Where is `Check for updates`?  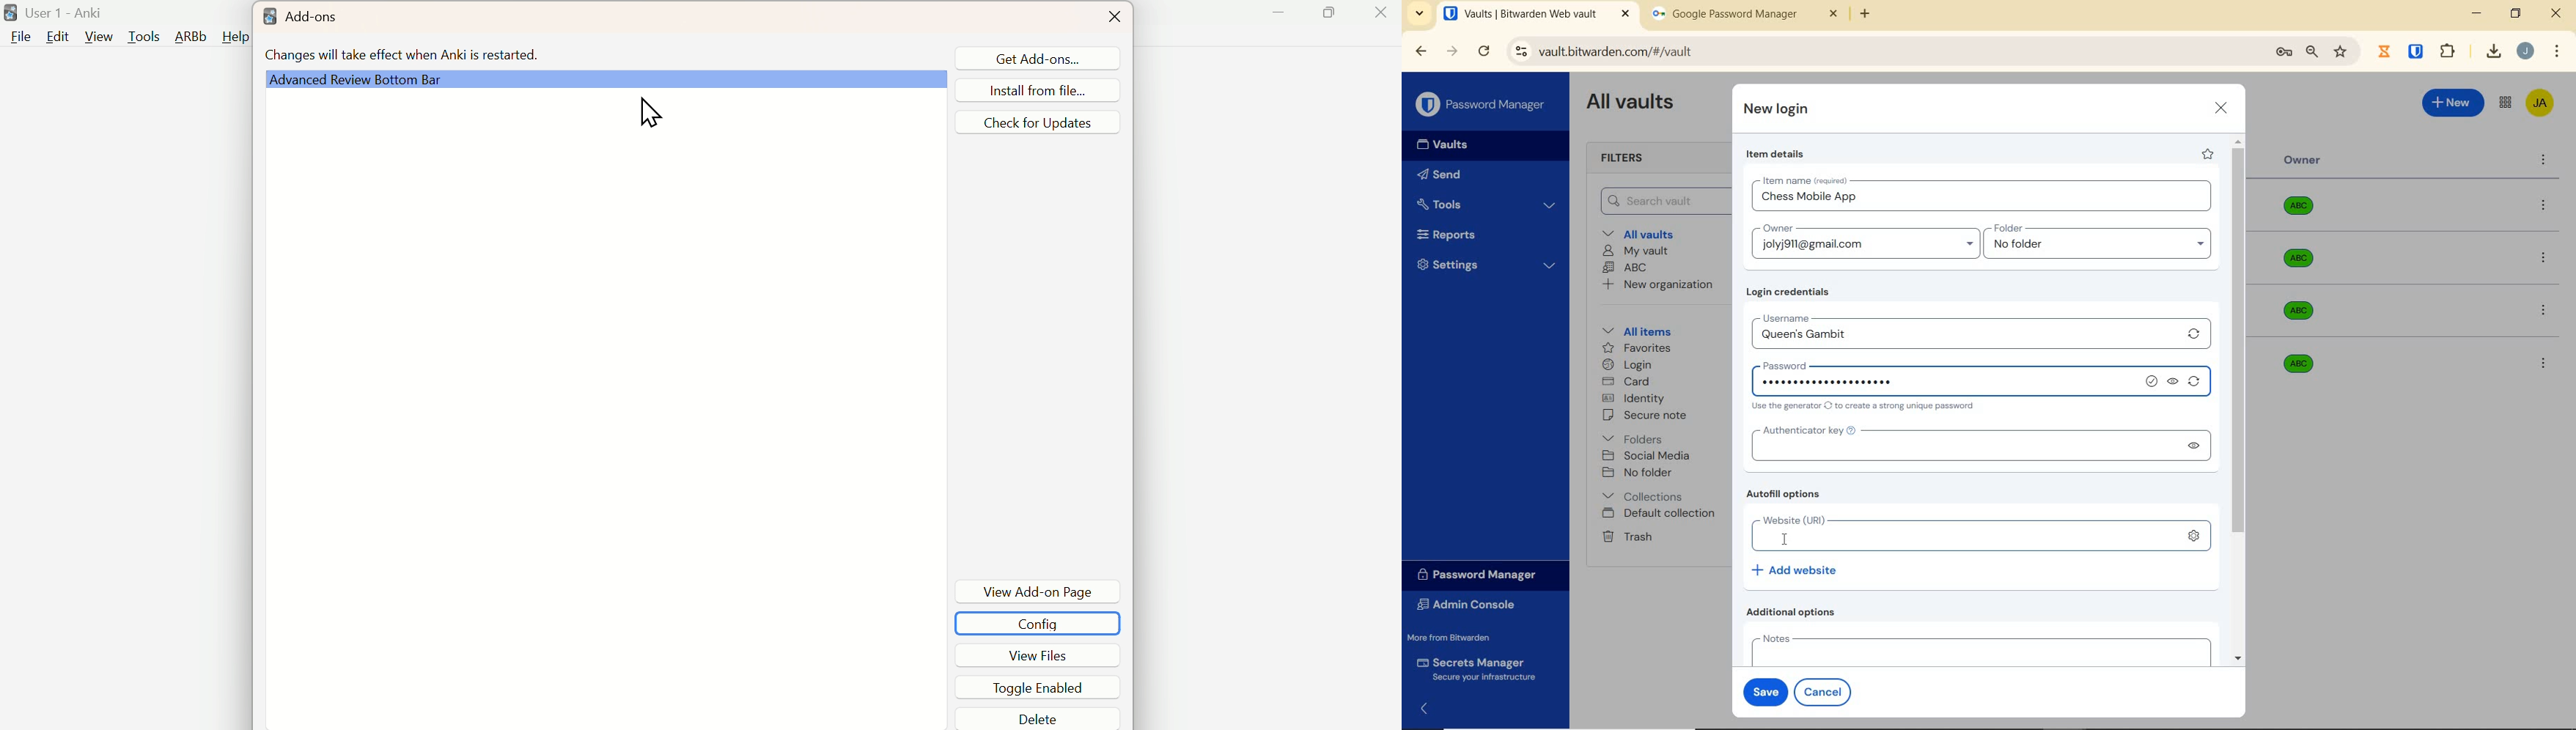 Check for updates is located at coordinates (1034, 125).